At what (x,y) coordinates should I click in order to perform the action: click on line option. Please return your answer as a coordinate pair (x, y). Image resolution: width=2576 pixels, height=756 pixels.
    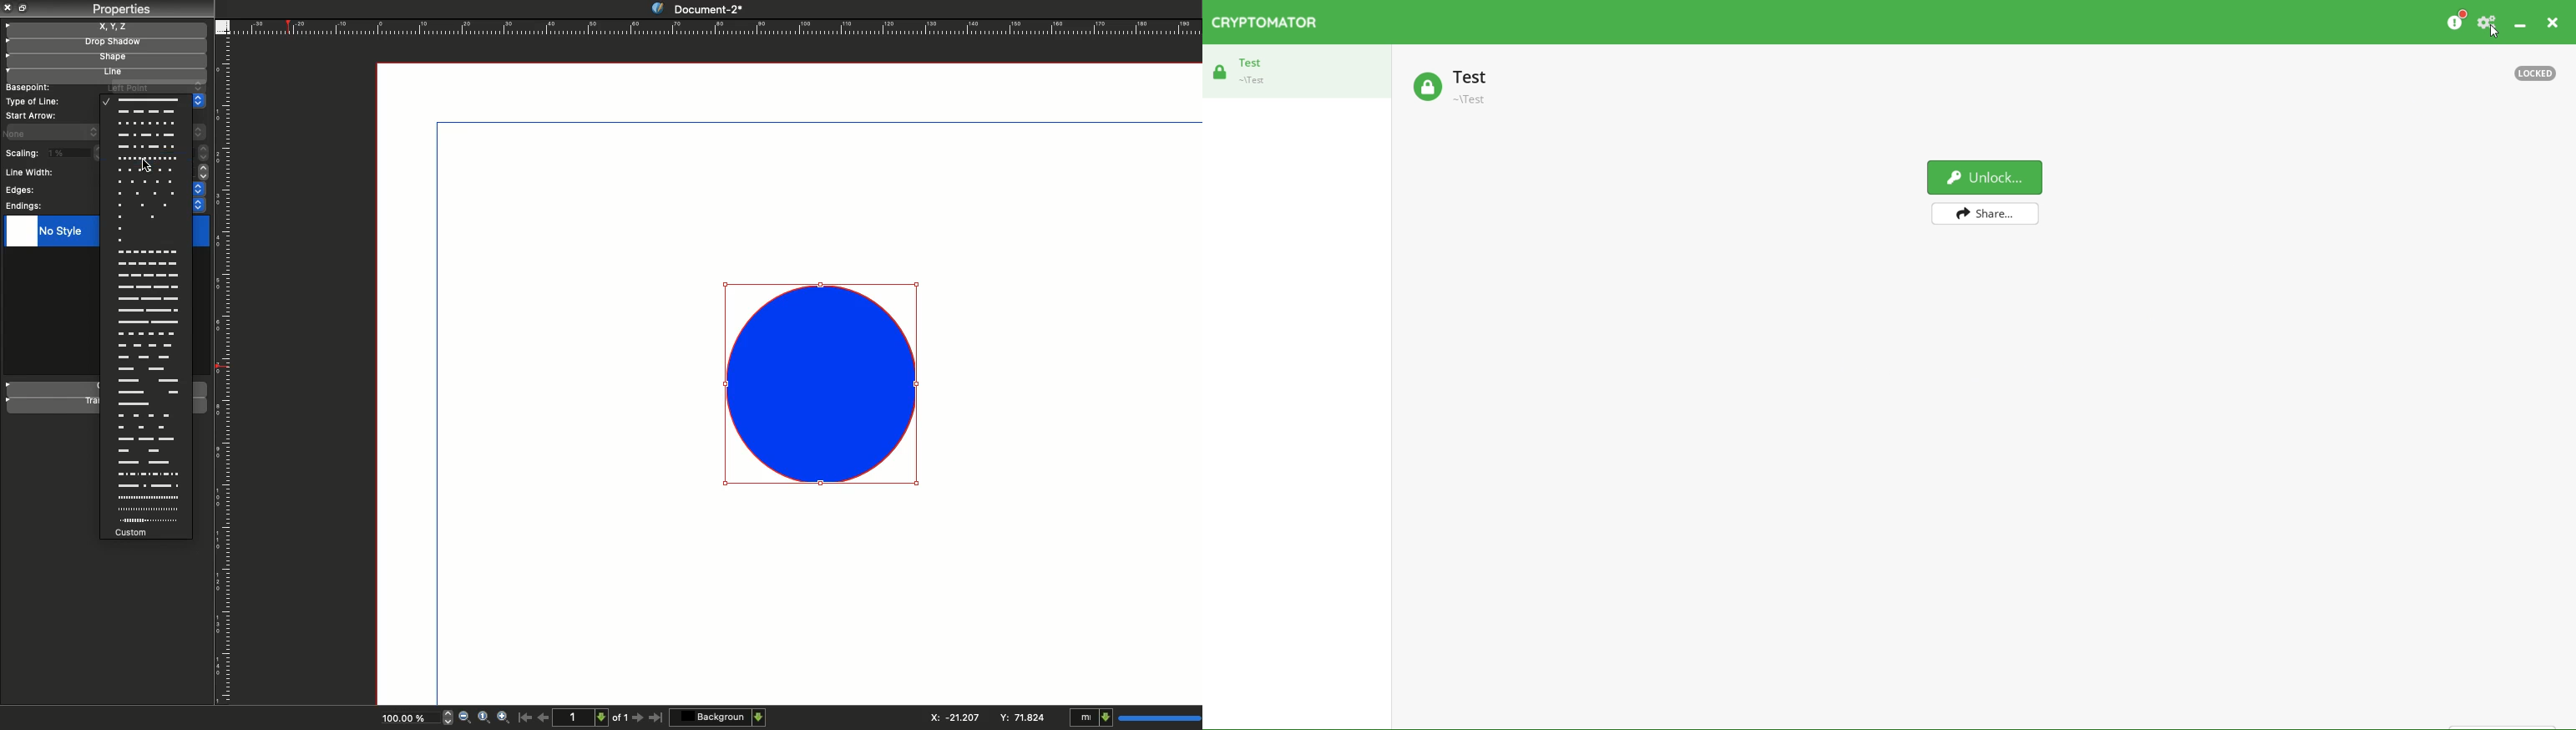
    Looking at the image, I should click on (145, 112).